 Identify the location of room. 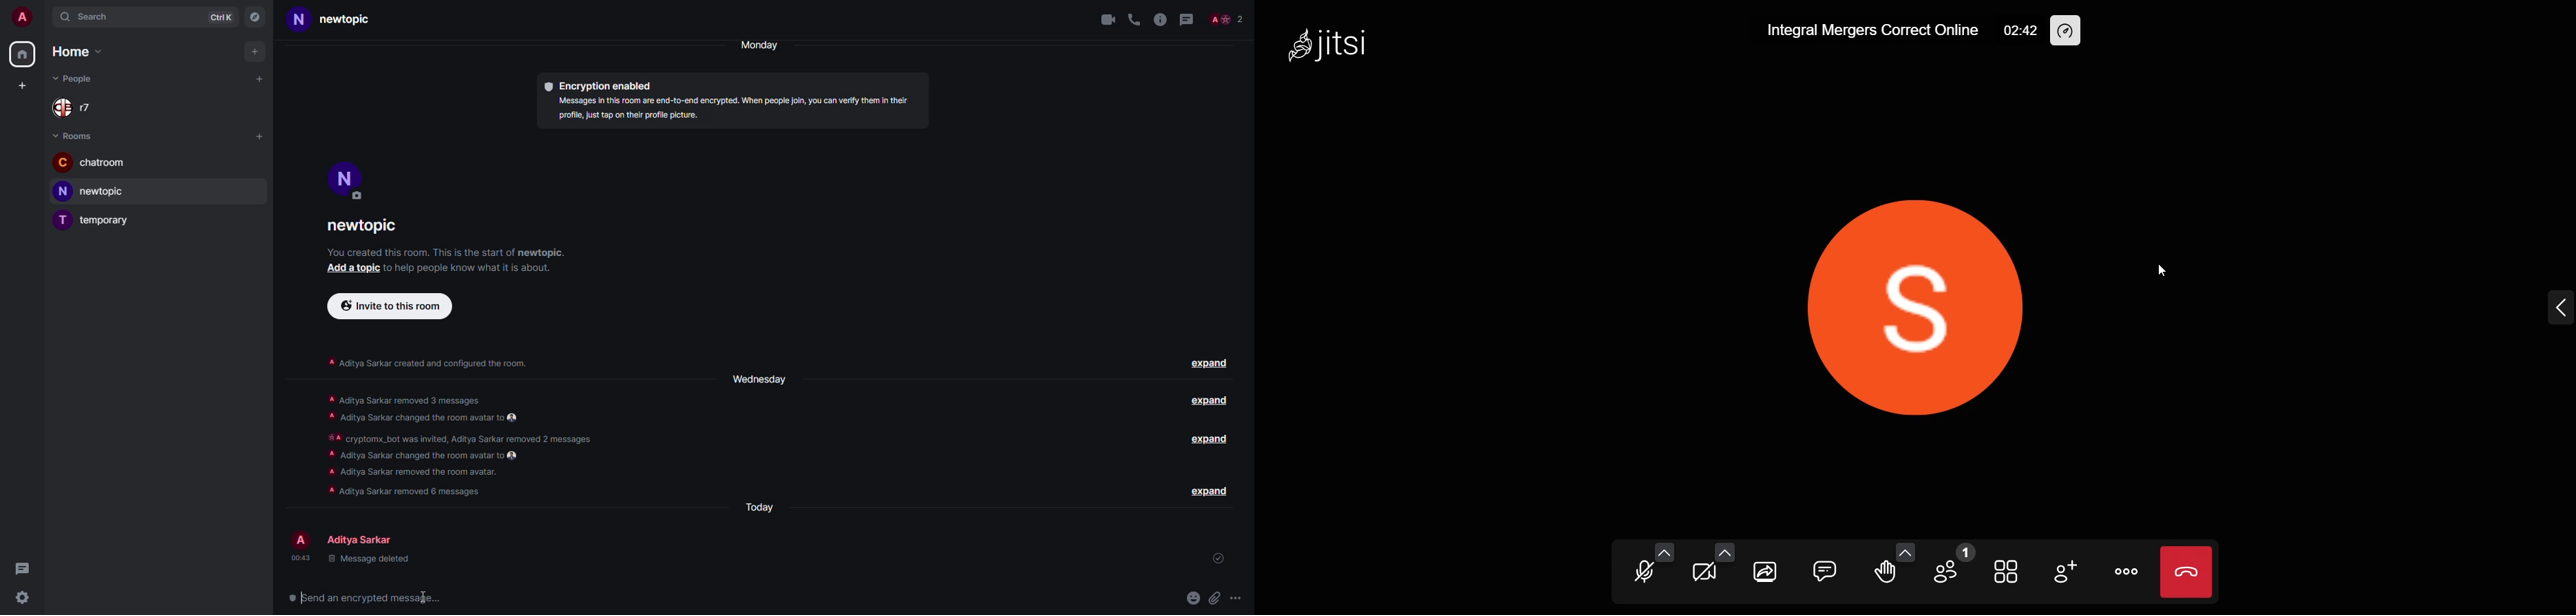
(94, 191).